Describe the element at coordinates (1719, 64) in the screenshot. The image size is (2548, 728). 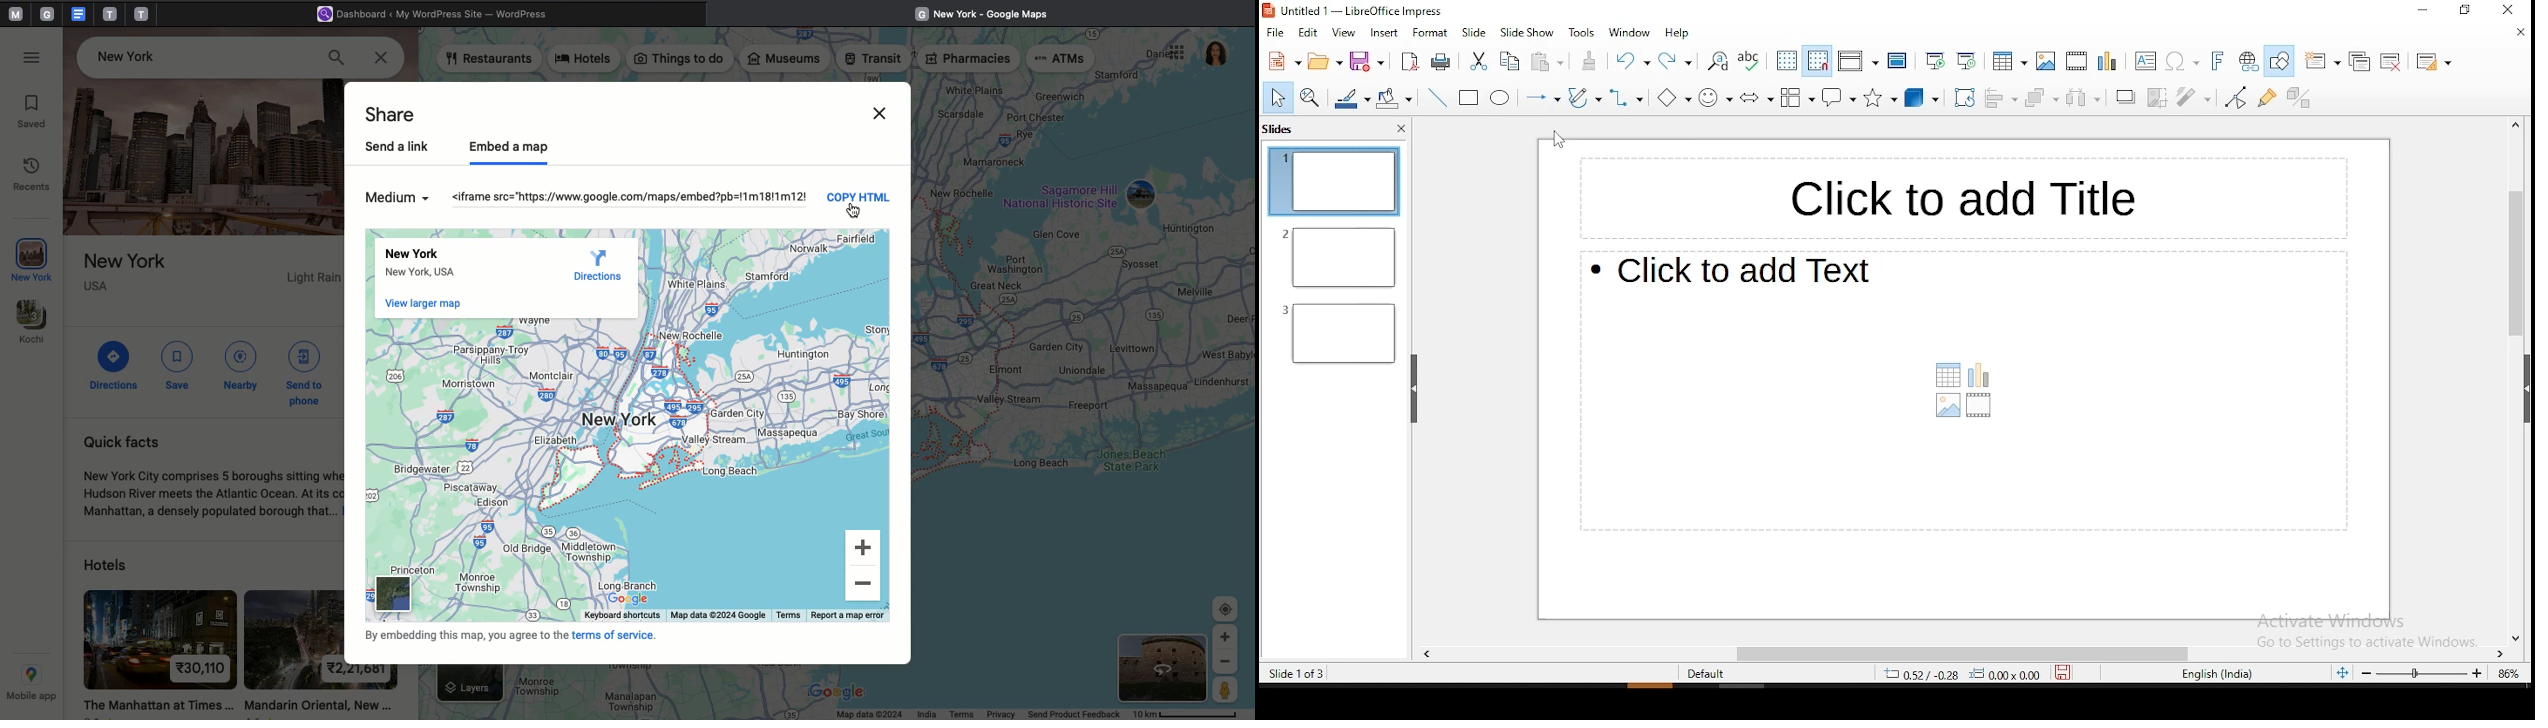
I see `find and replace` at that location.